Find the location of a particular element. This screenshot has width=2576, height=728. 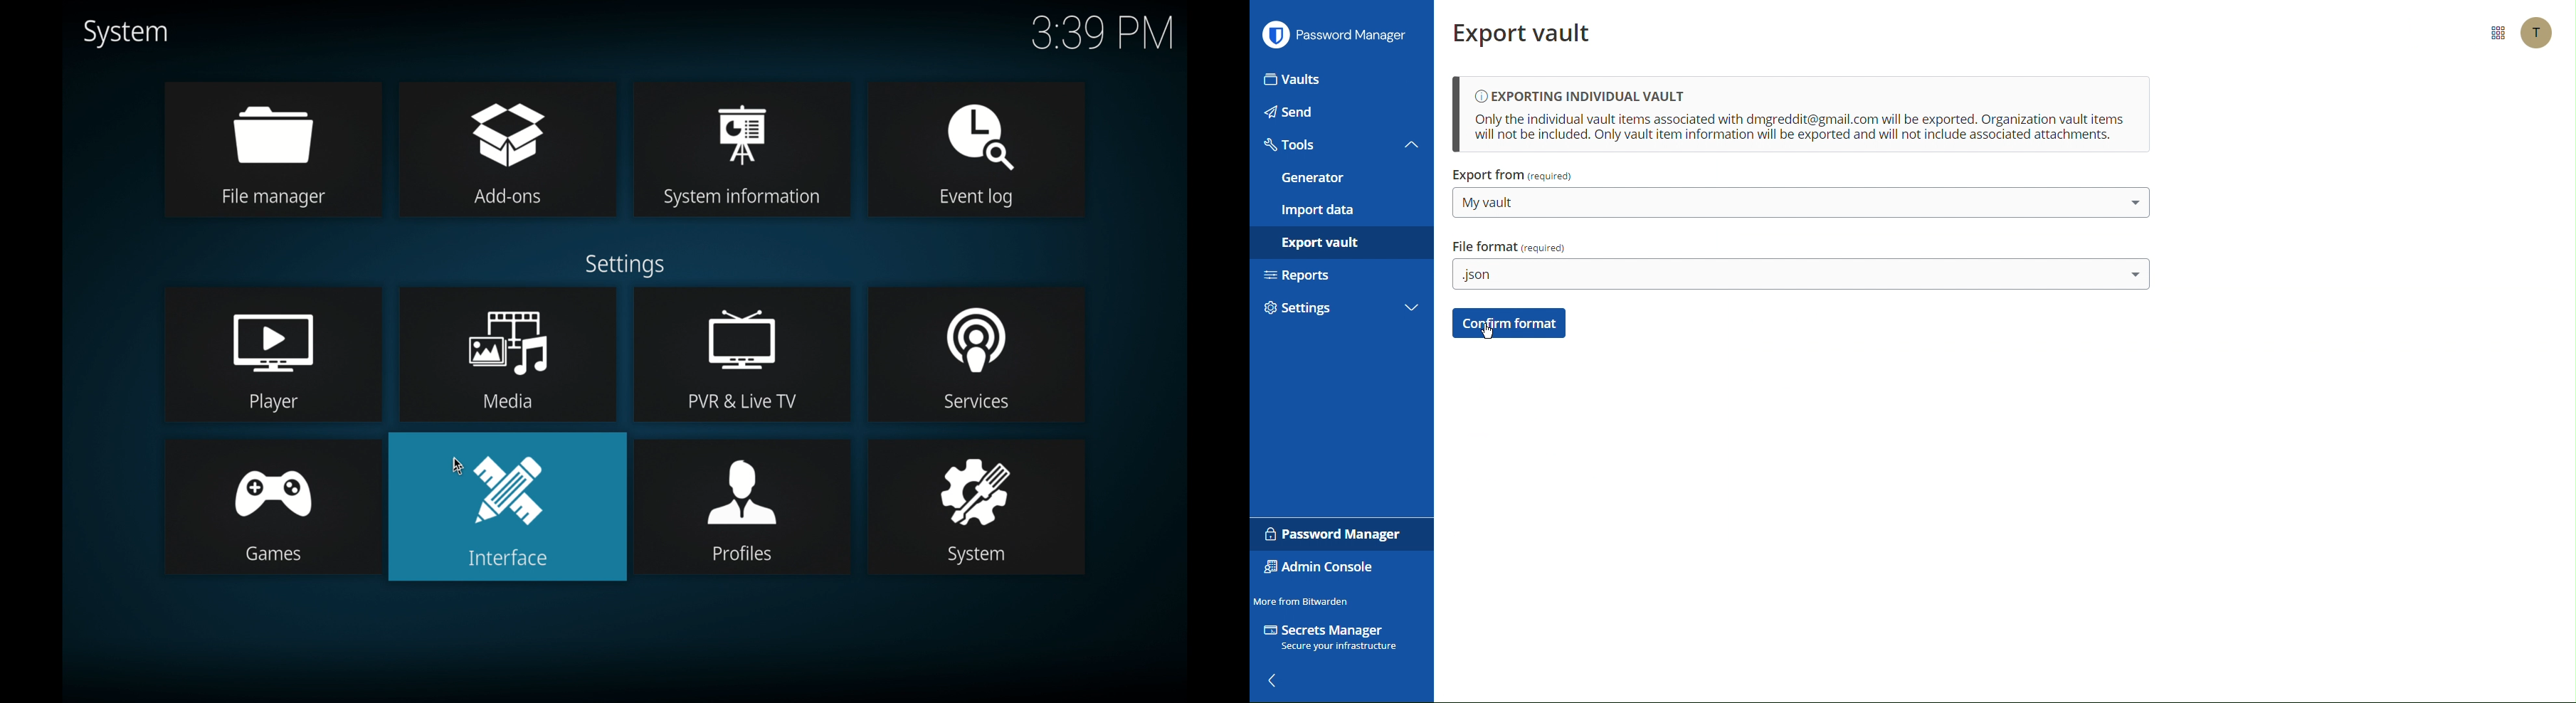

Export from (My vault) is located at coordinates (1516, 176).